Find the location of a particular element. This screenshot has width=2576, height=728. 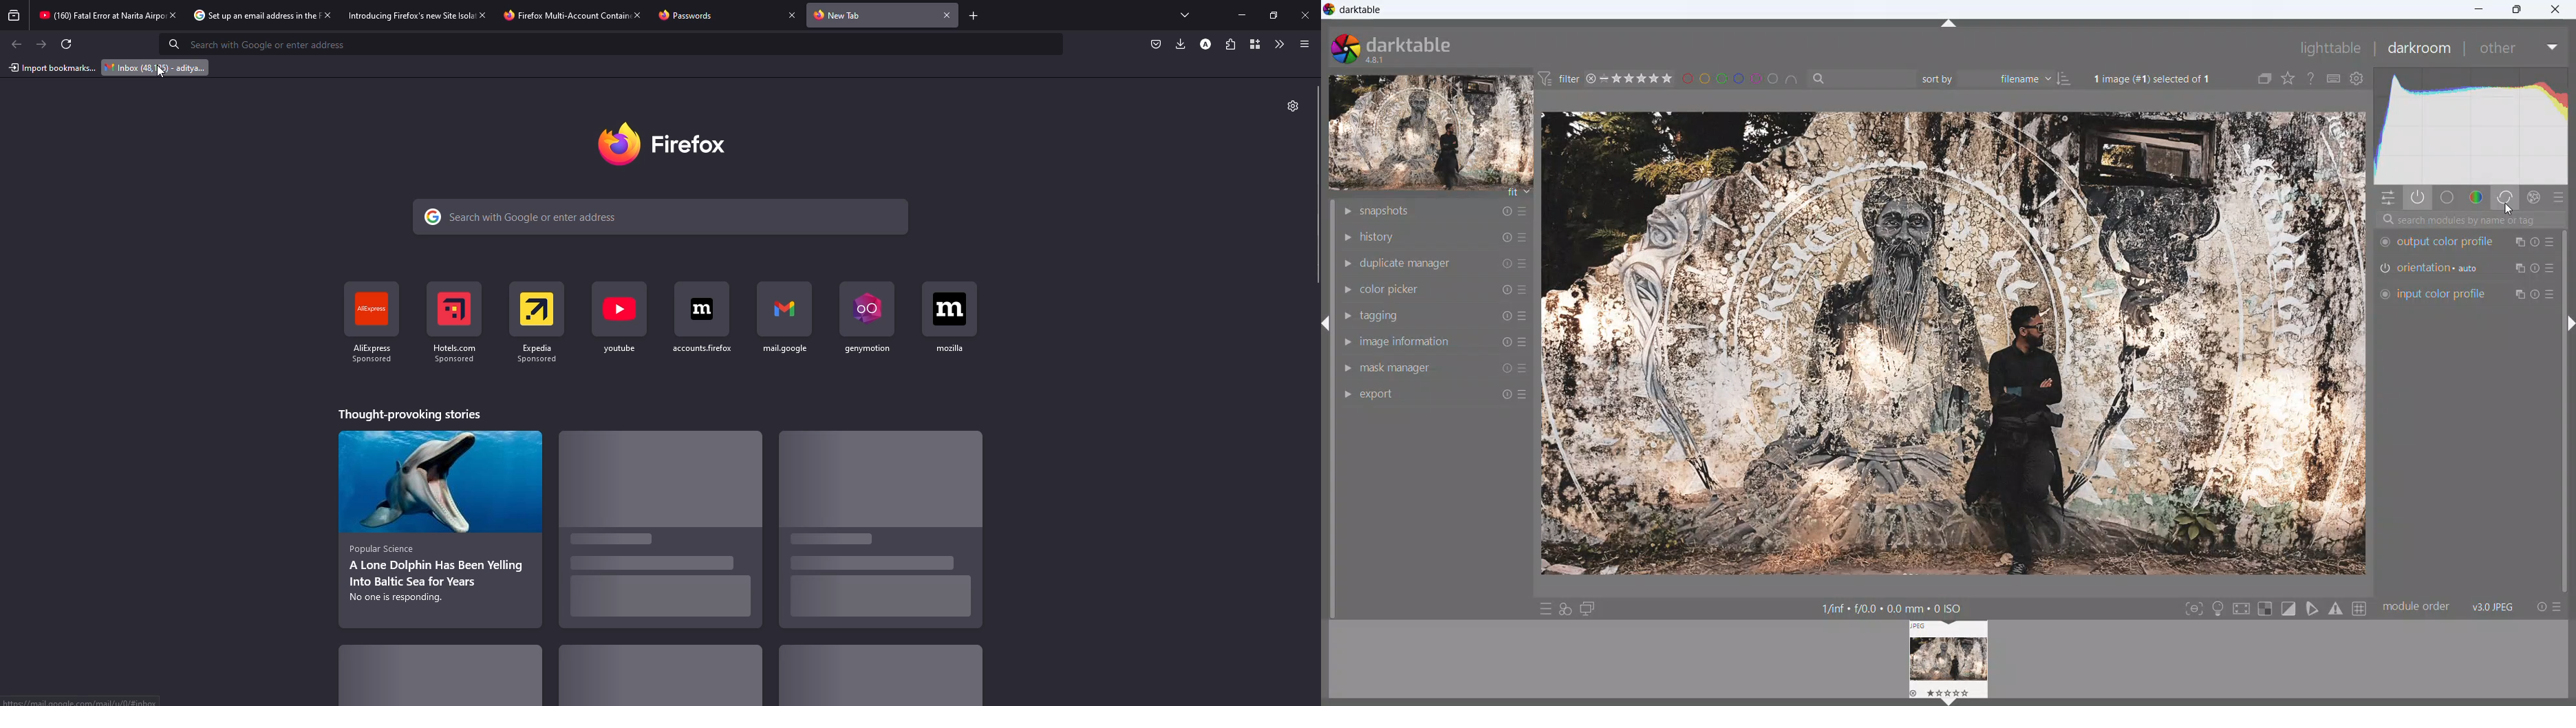

base is located at coordinates (2448, 197).